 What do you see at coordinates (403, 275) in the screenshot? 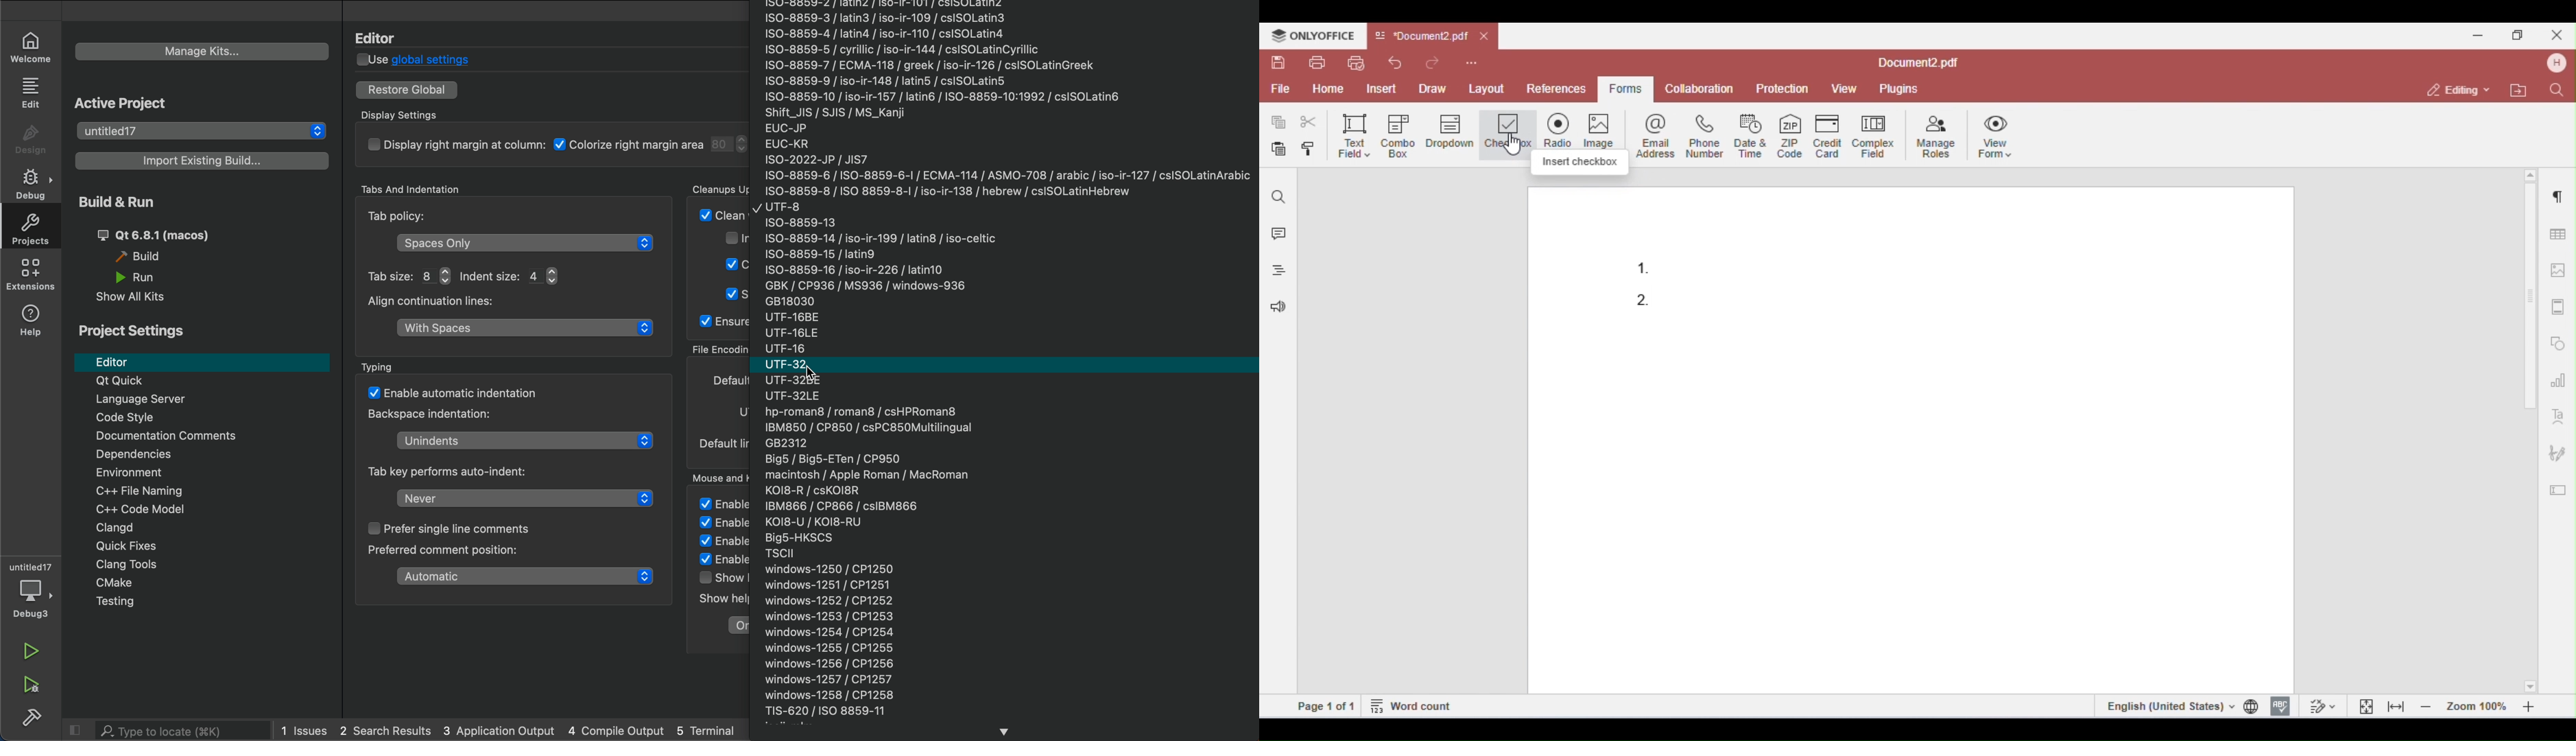
I see `tab size and indent` at bounding box center [403, 275].